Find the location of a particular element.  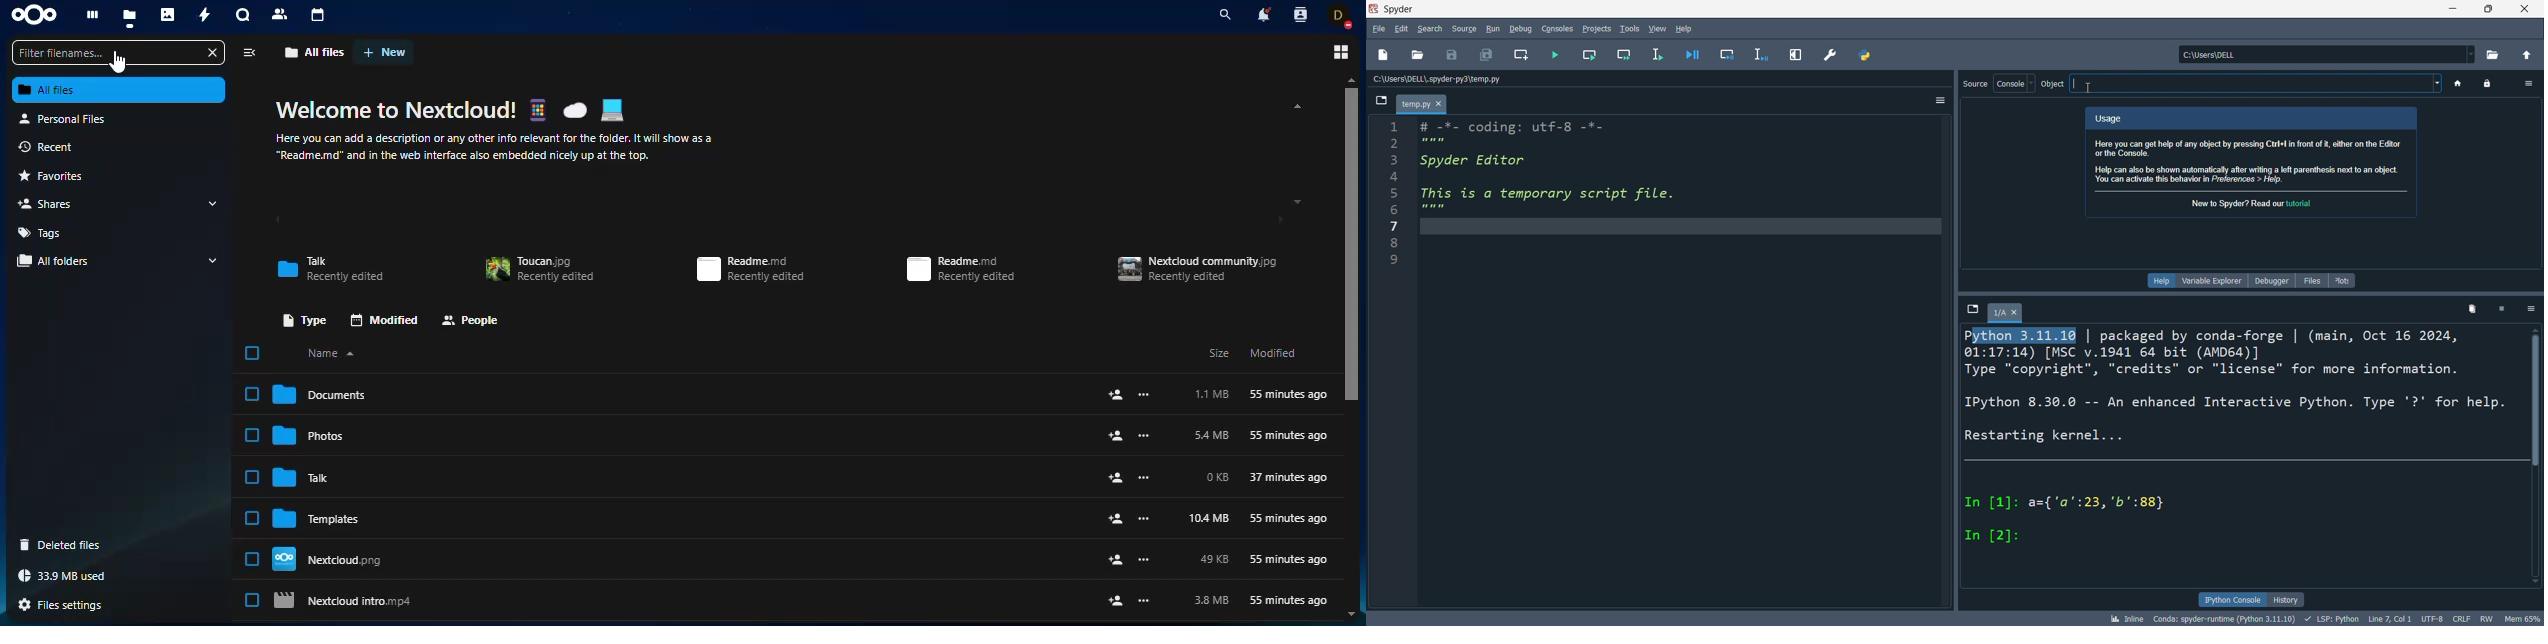

recent is located at coordinates (59, 148).